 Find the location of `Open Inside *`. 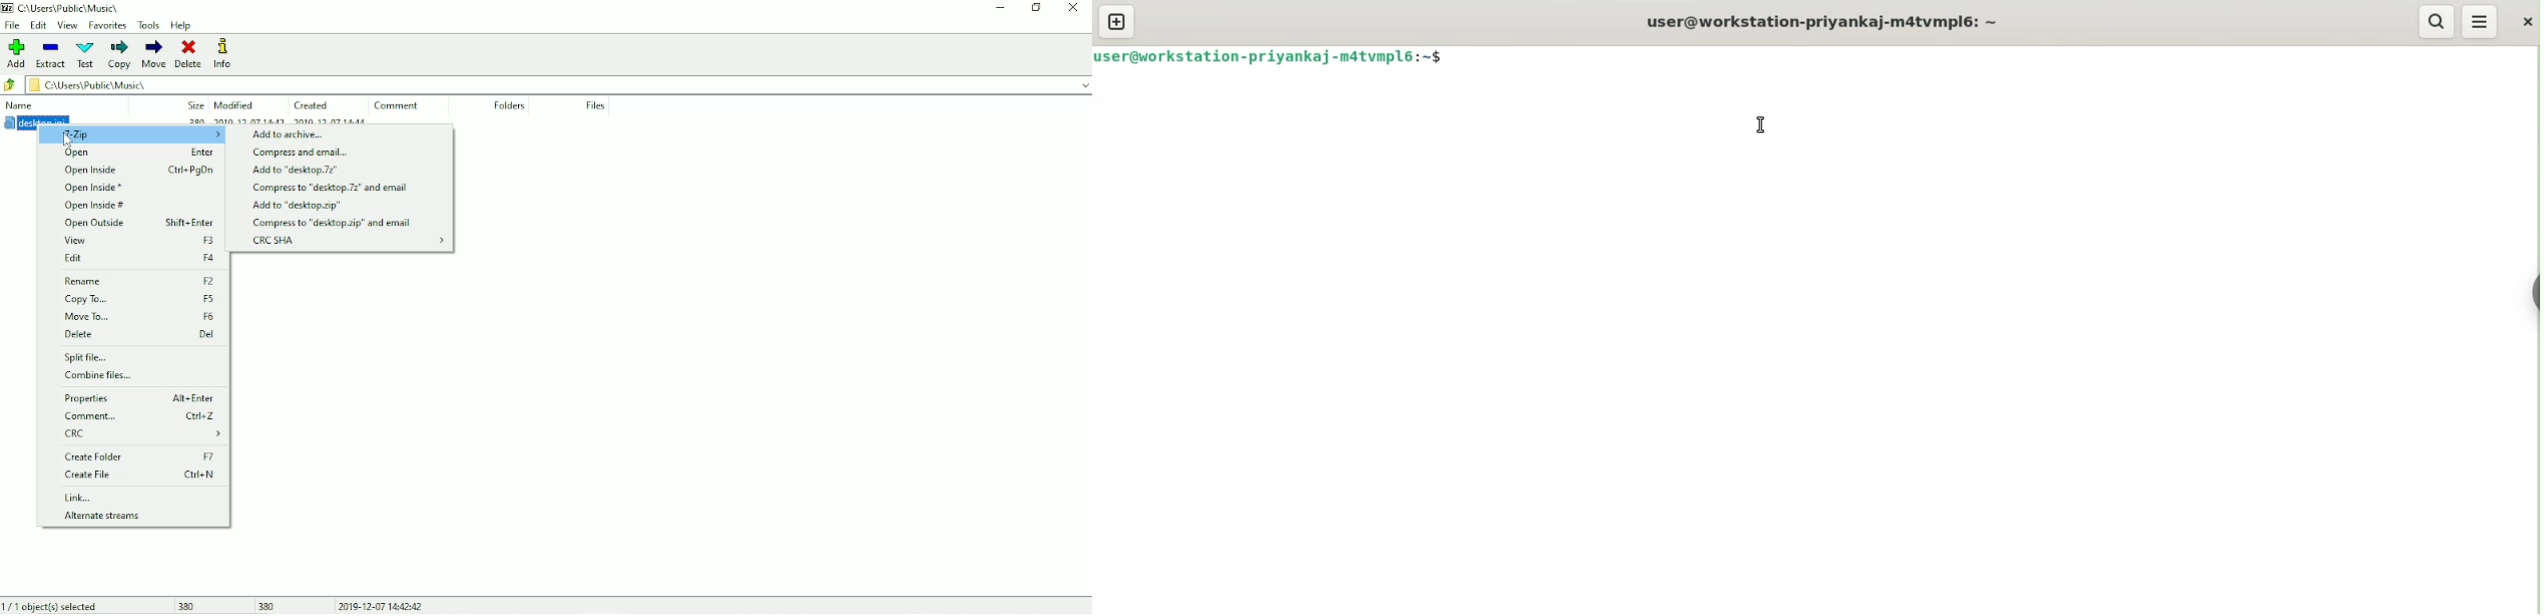

Open Inside * is located at coordinates (92, 188).